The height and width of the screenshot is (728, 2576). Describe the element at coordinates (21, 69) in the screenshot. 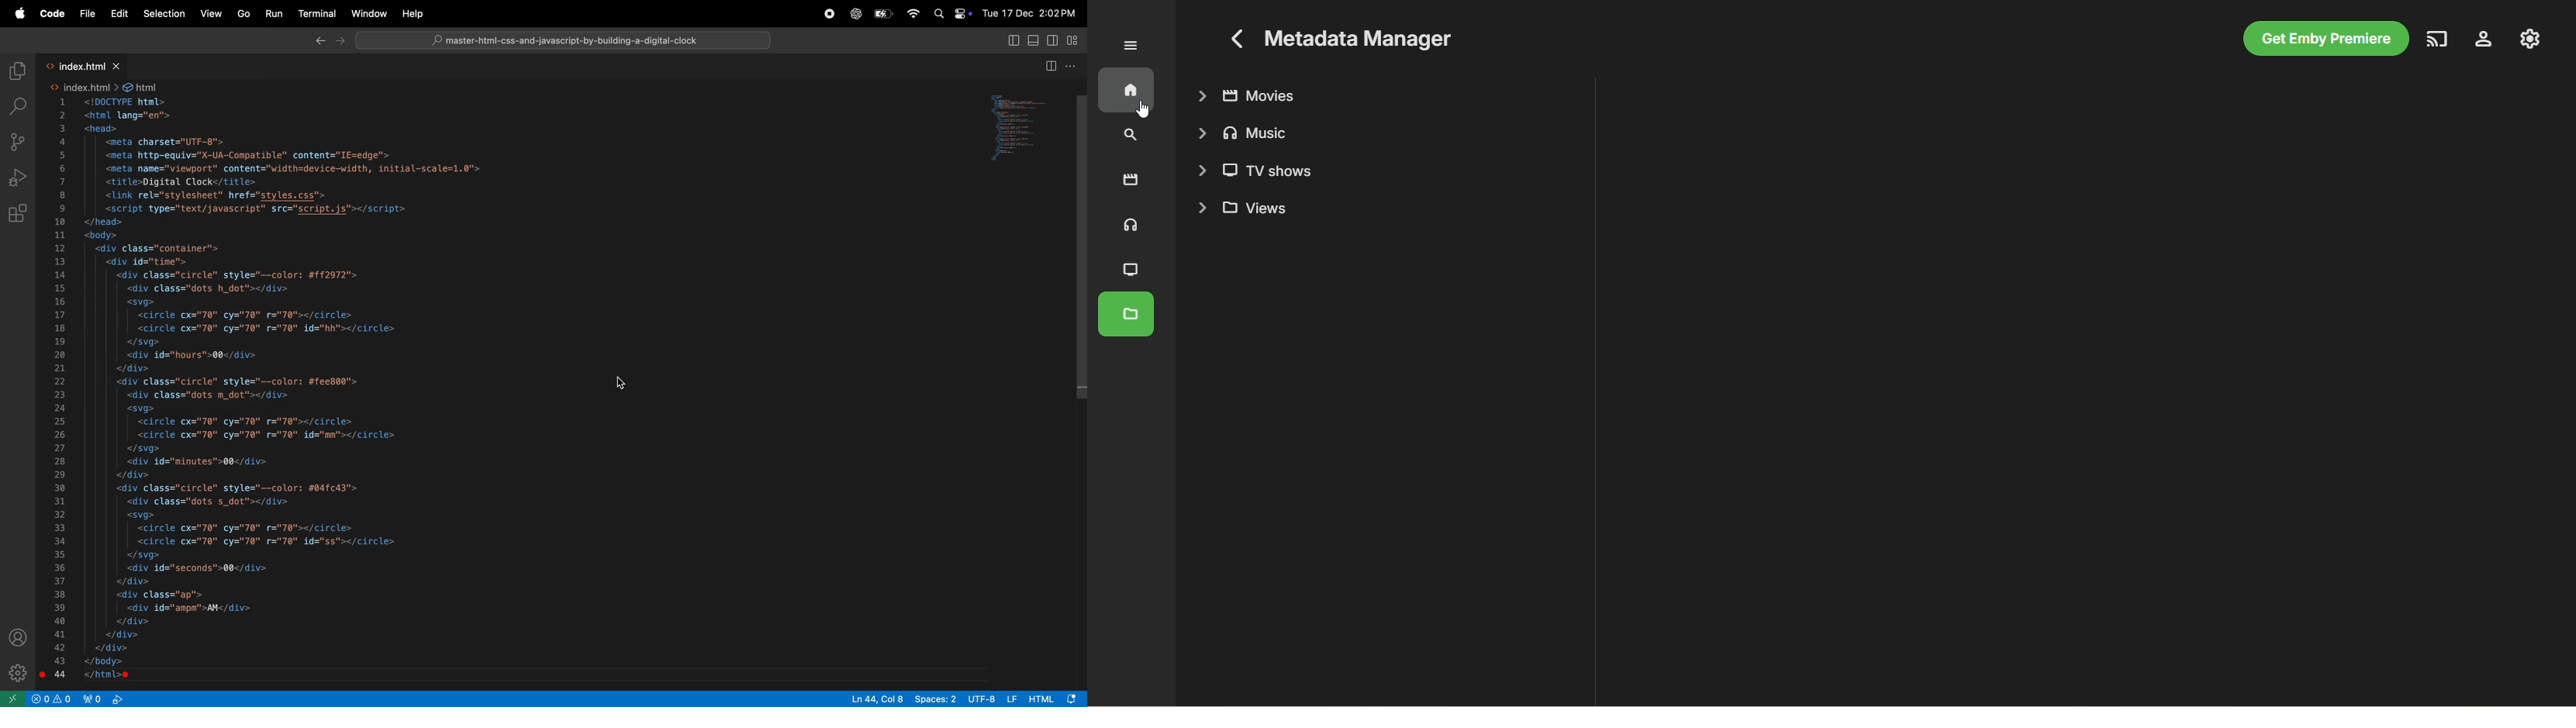

I see `explorer` at that location.